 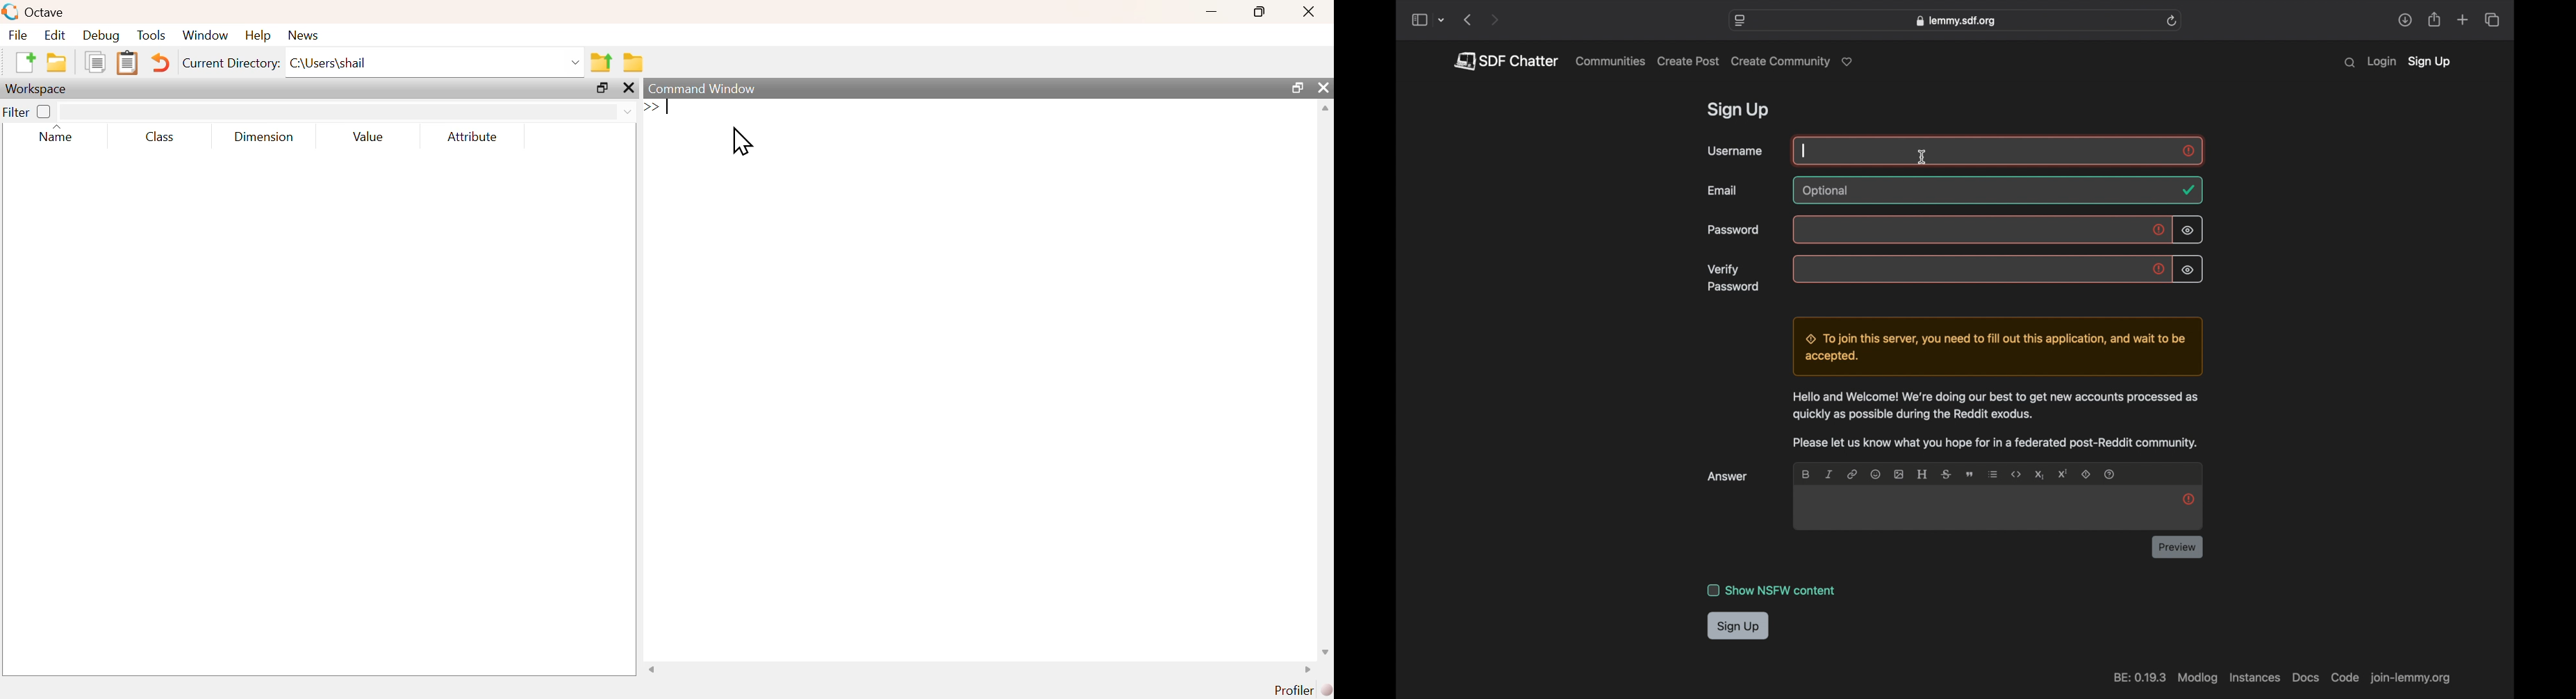 I want to click on code, so click(x=2344, y=678).